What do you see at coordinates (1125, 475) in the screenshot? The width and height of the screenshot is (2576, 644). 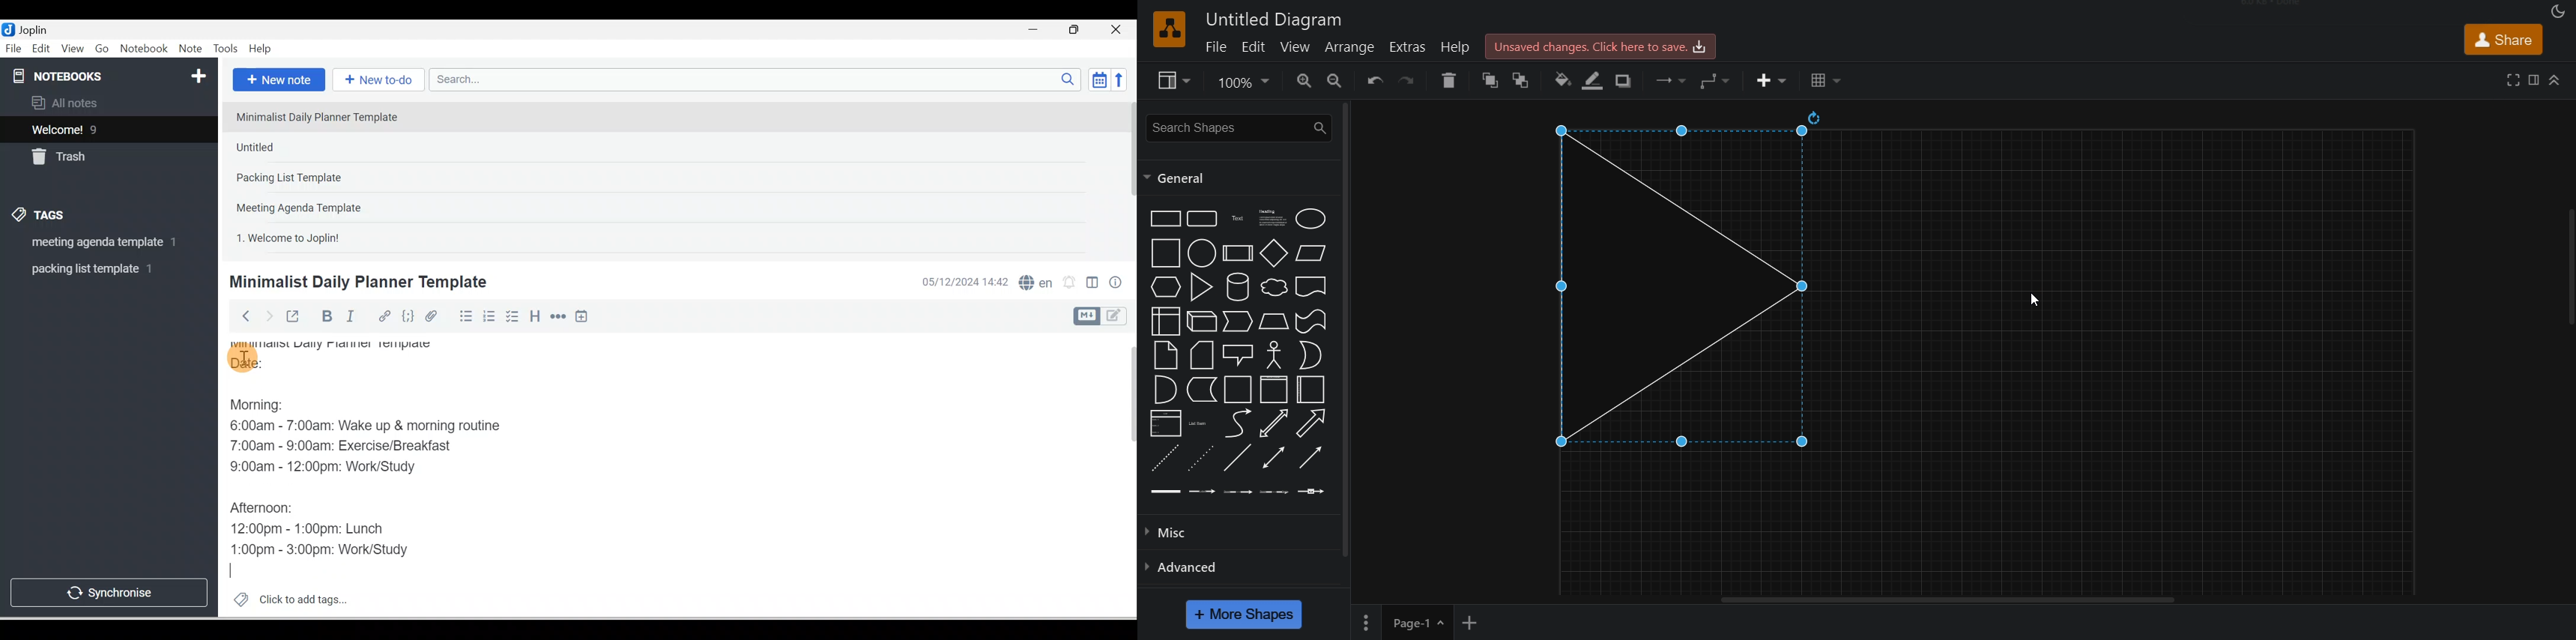 I see `Scroll bar` at bounding box center [1125, 475].